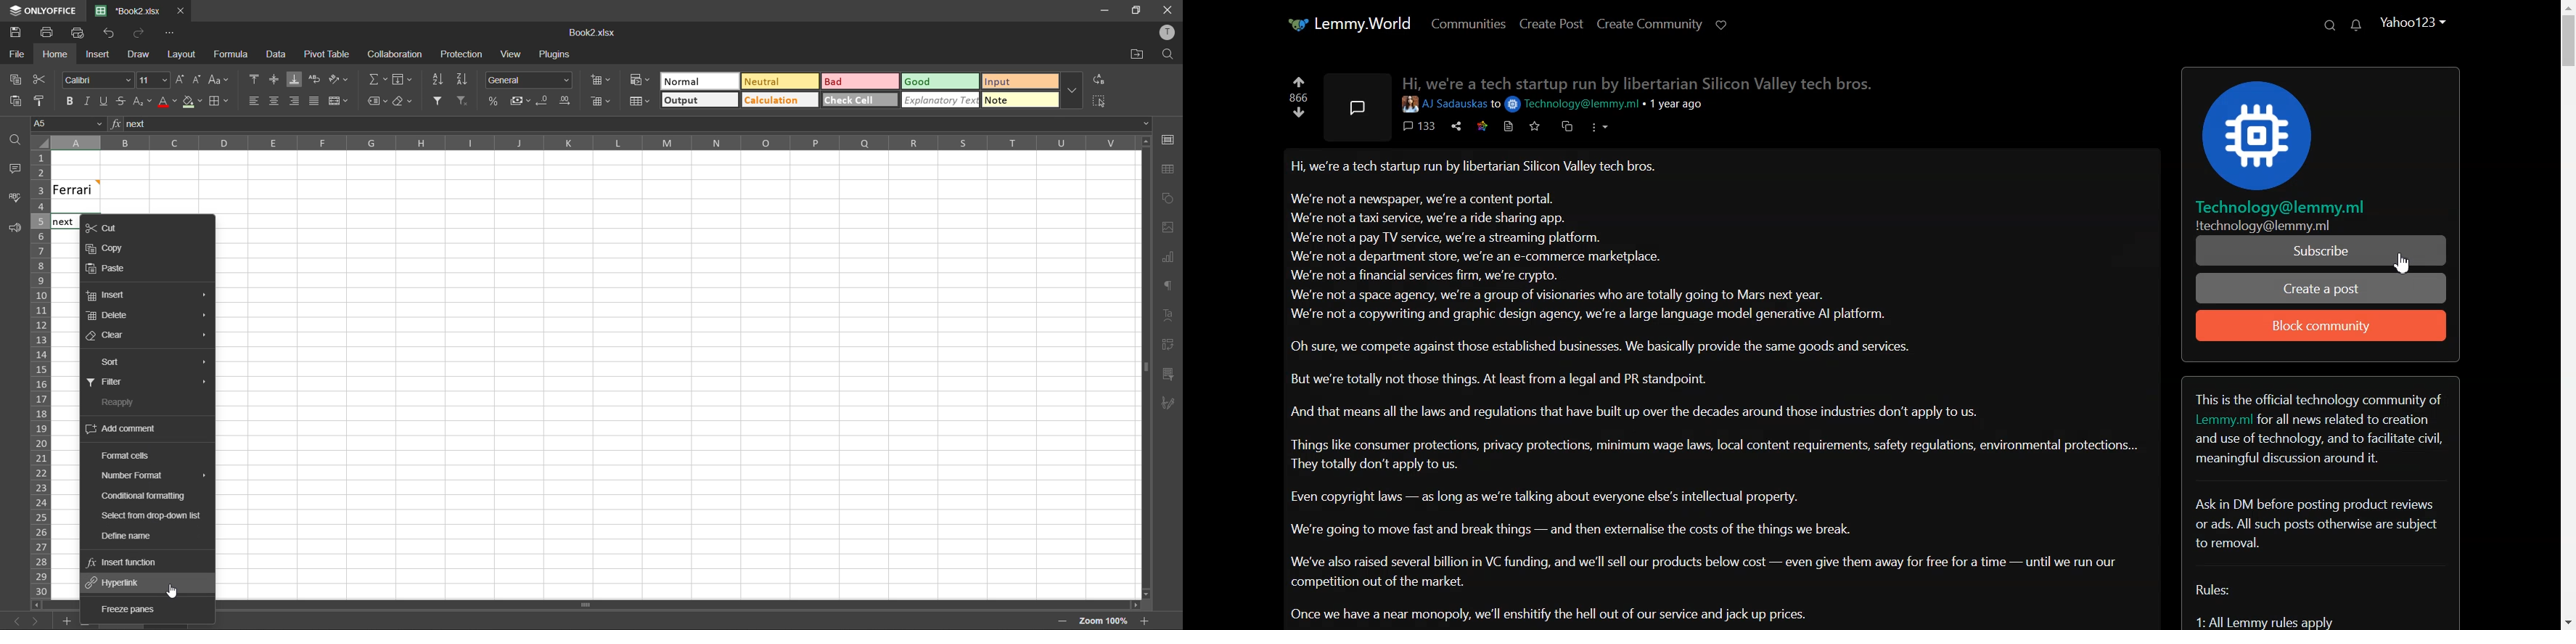 The height and width of the screenshot is (644, 2576). Describe the element at coordinates (493, 102) in the screenshot. I see `percent` at that location.